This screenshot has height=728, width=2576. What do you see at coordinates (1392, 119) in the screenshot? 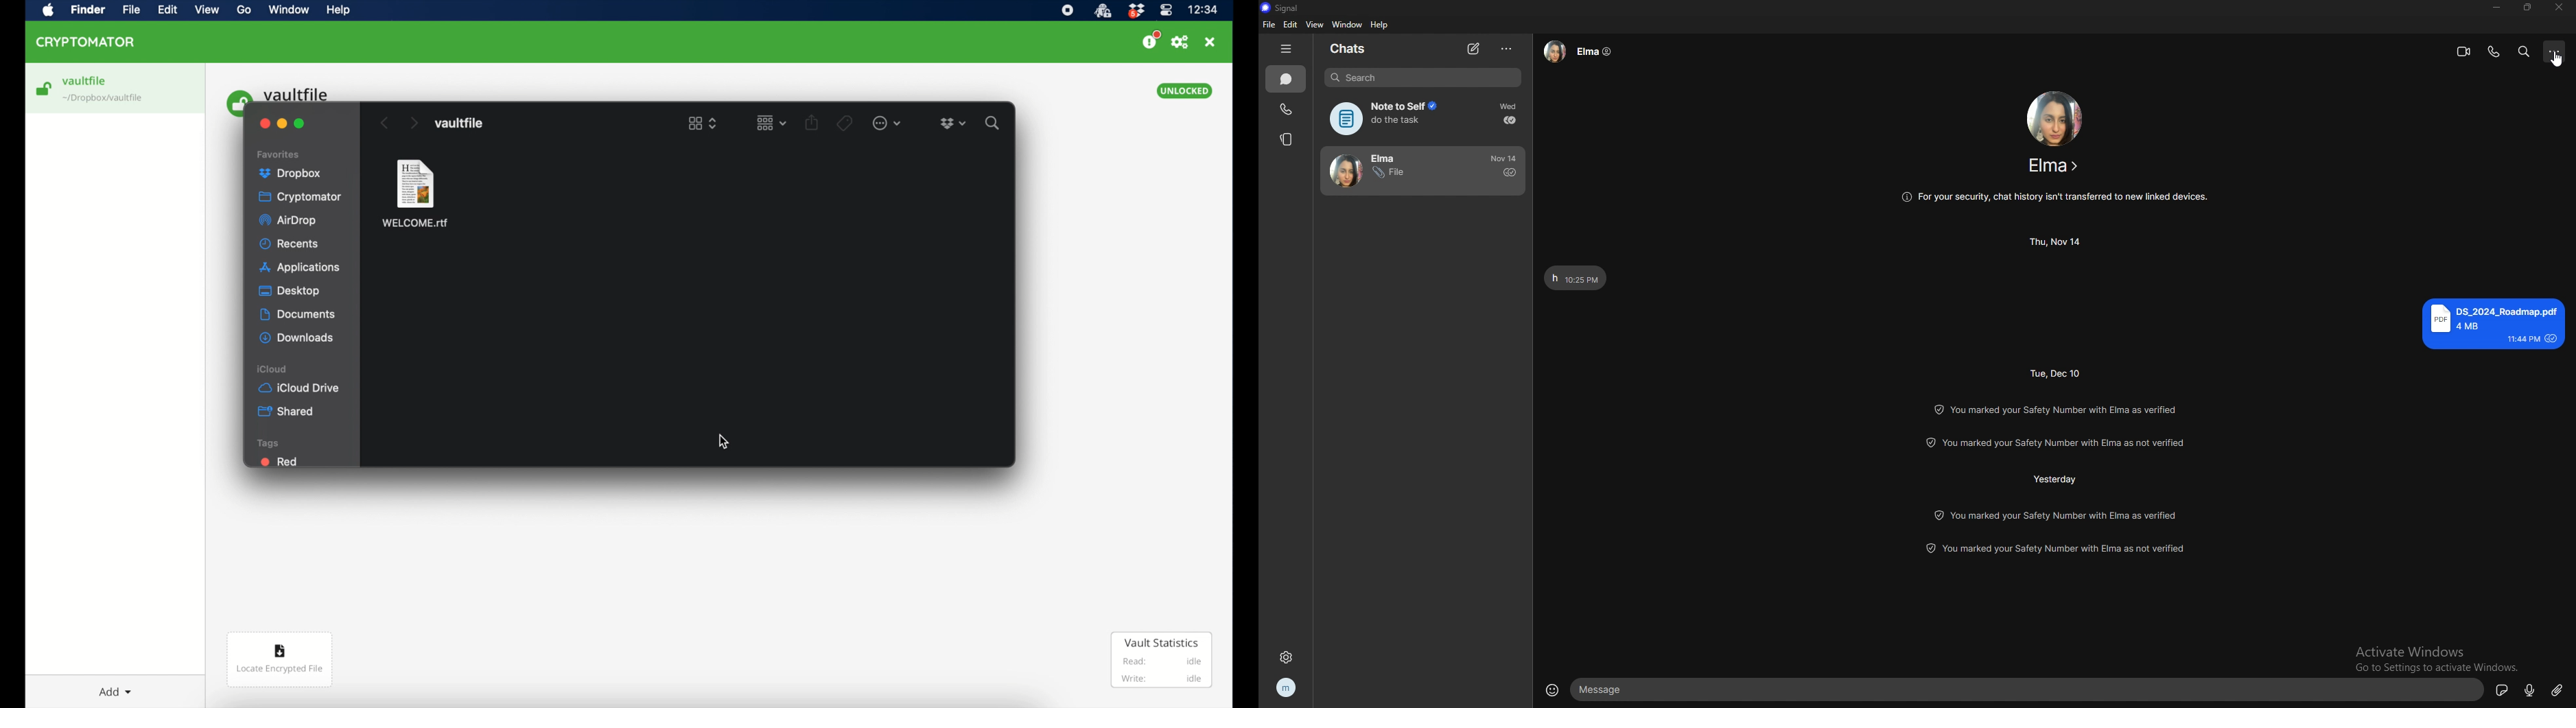
I see `note to self` at bounding box center [1392, 119].